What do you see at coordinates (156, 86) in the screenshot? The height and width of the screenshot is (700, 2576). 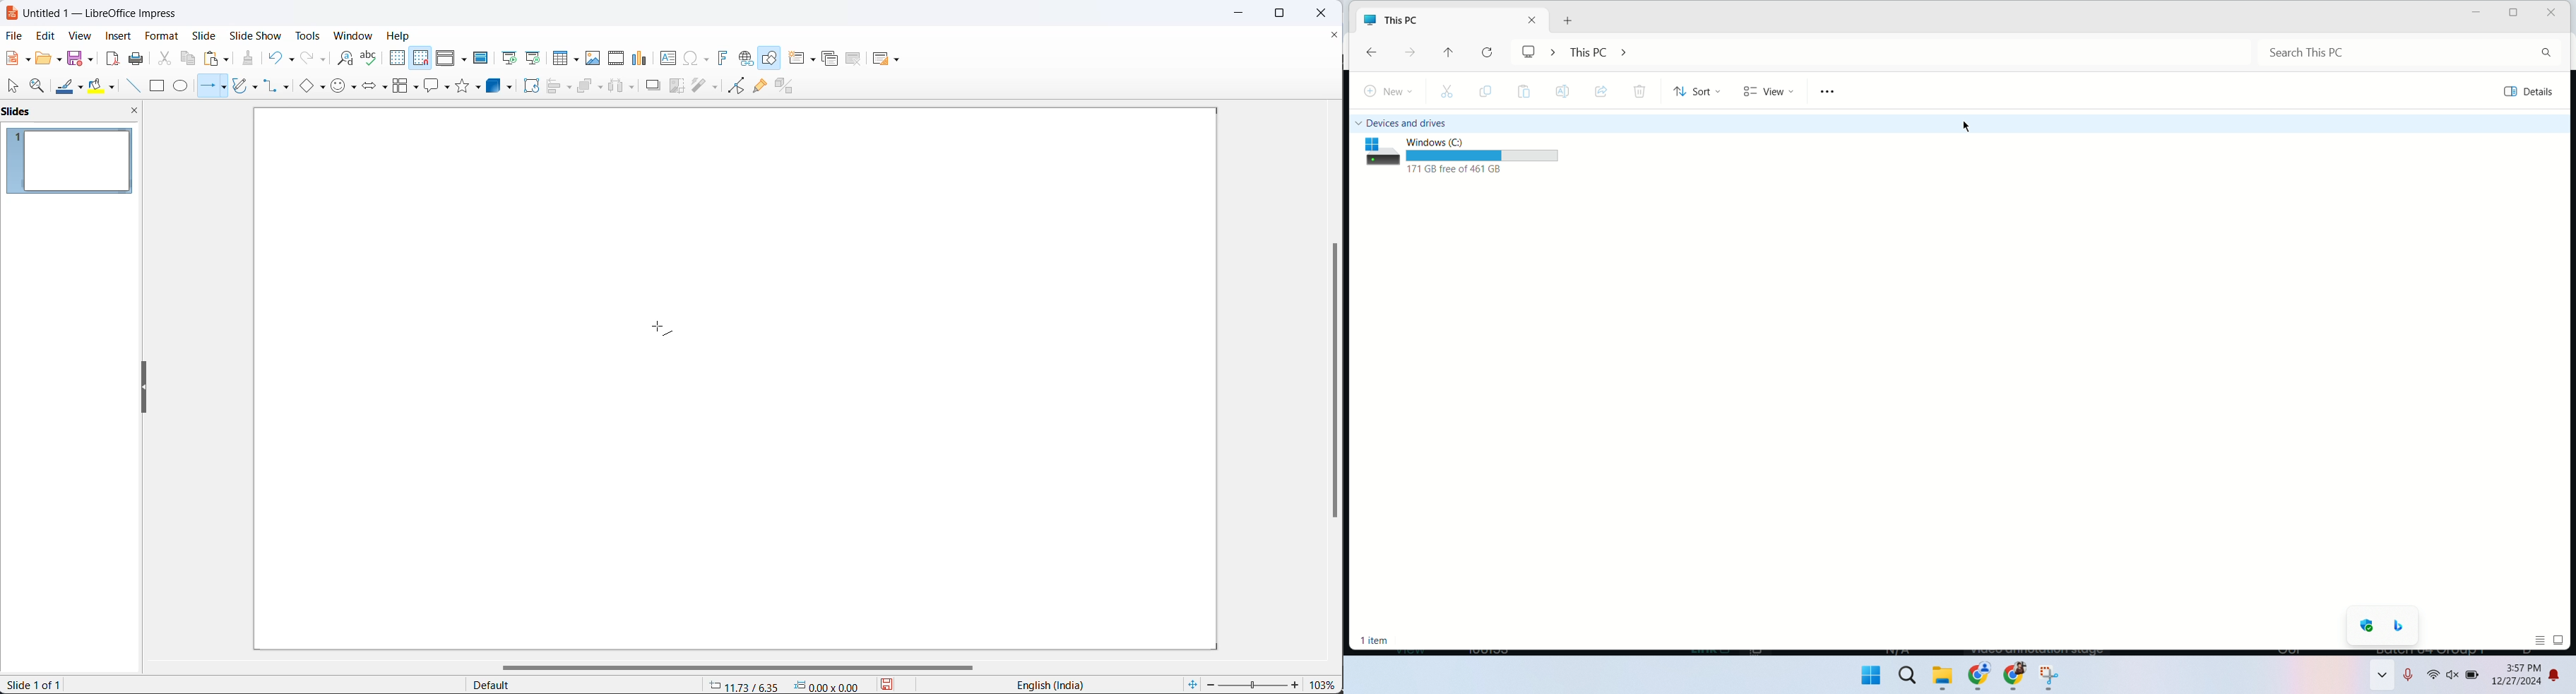 I see `rectangle` at bounding box center [156, 86].